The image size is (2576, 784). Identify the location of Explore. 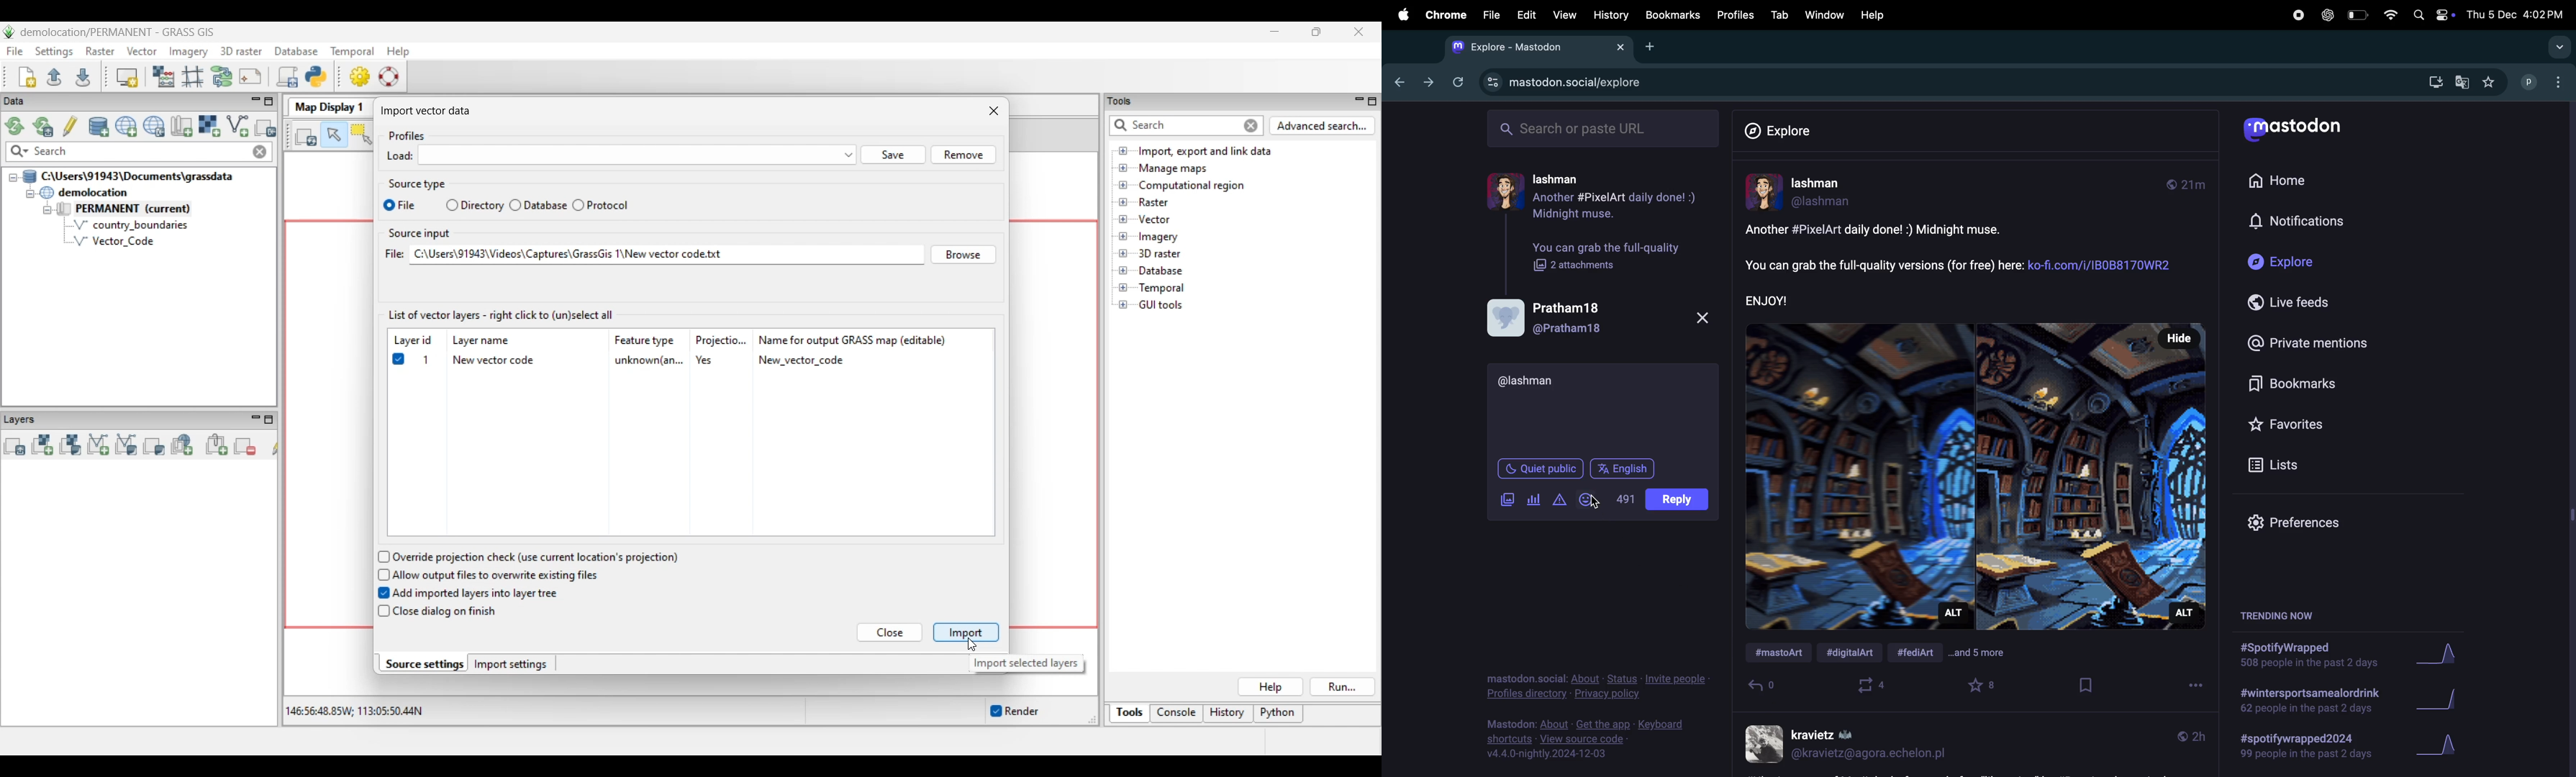
(2307, 265).